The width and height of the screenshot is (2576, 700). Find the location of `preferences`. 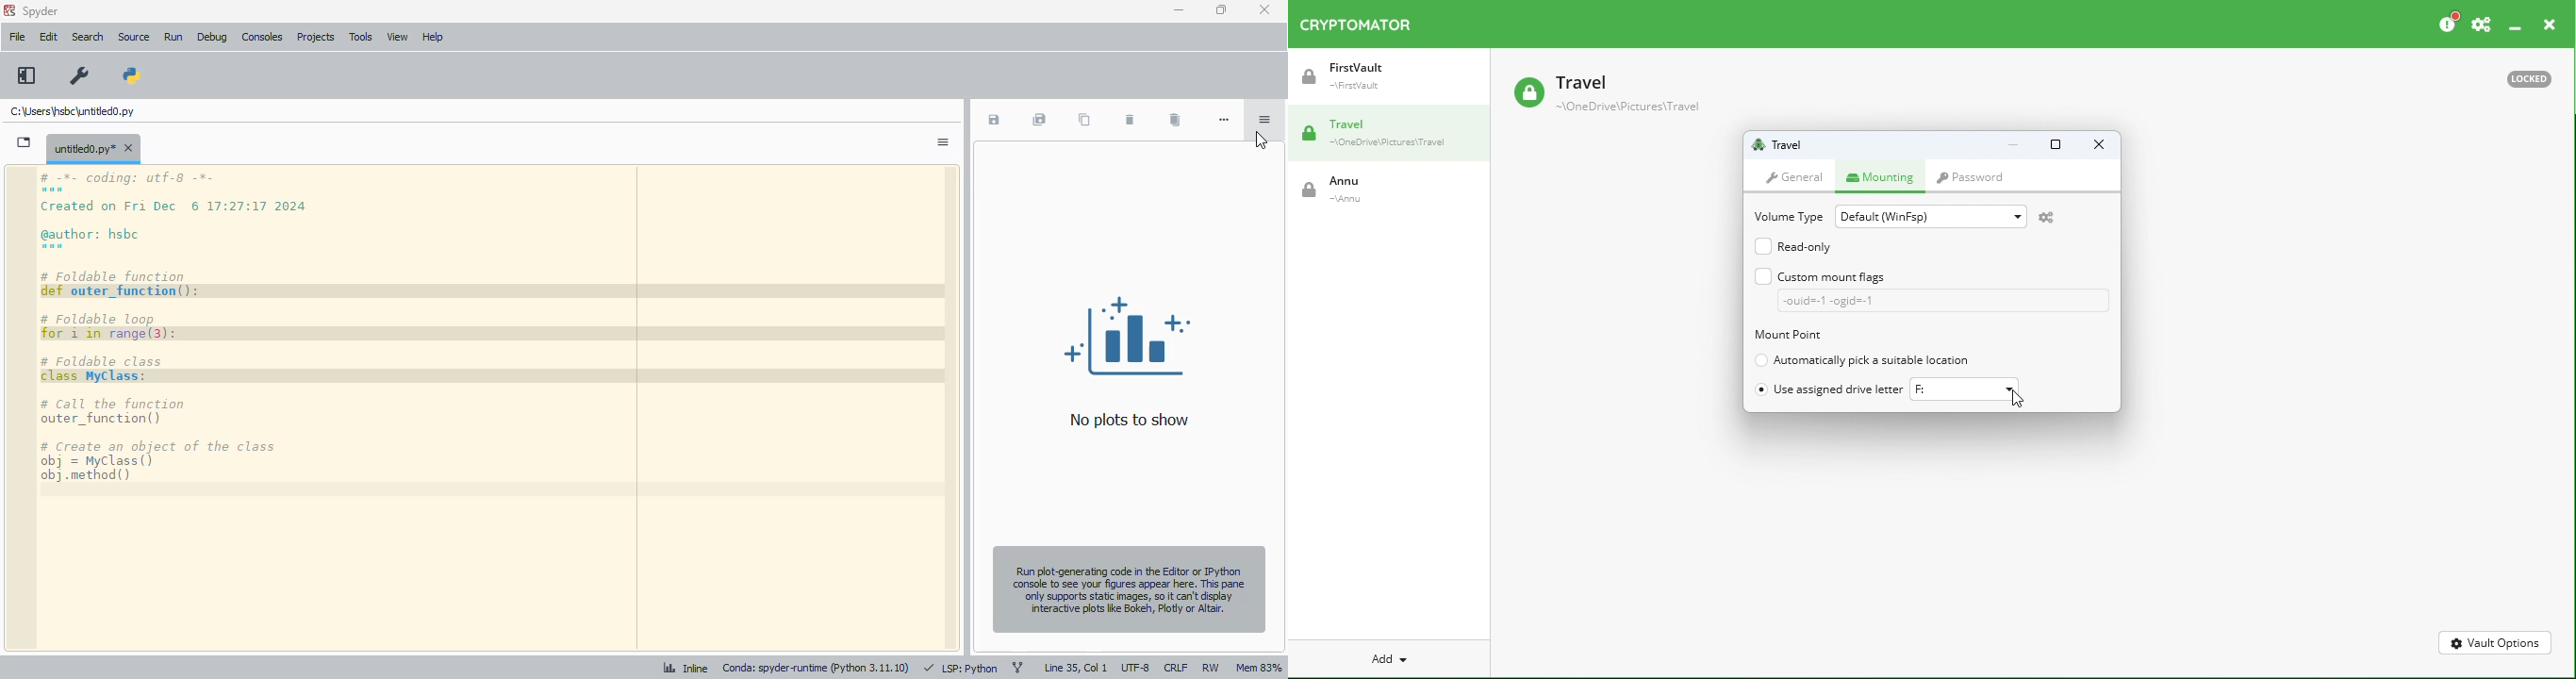

preferences is located at coordinates (80, 75).